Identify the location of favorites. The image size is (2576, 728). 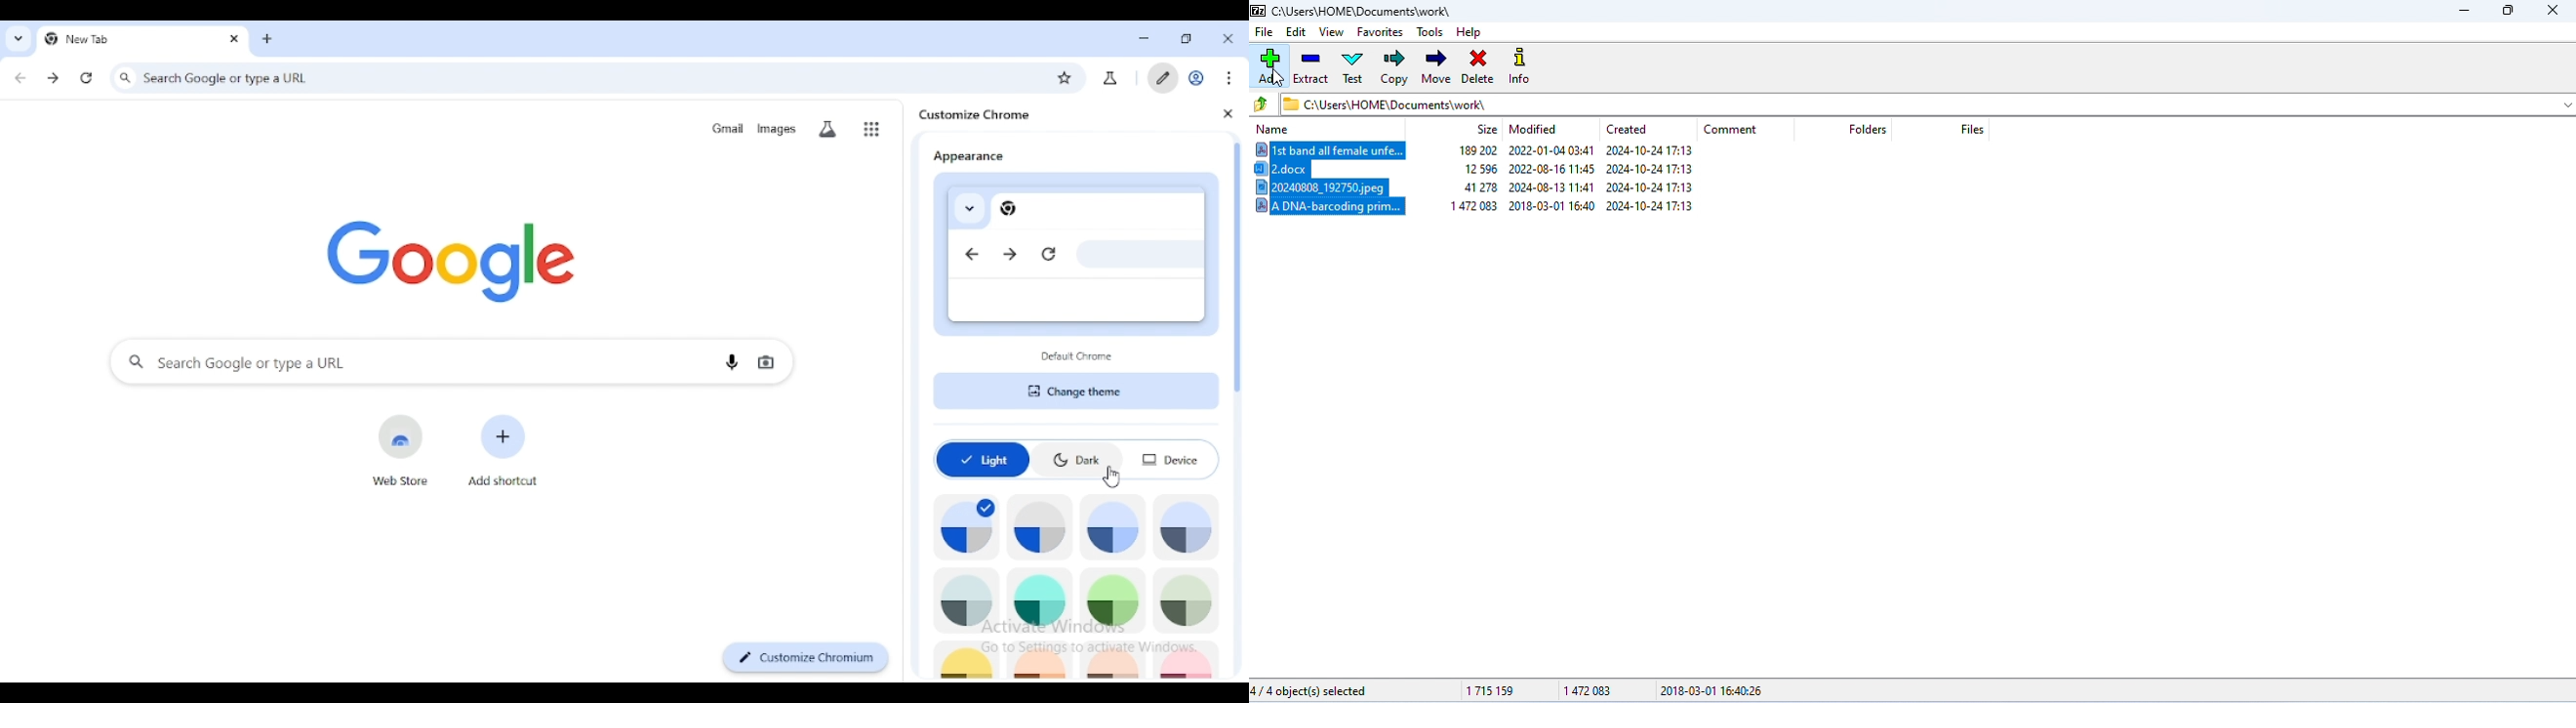
(1381, 31).